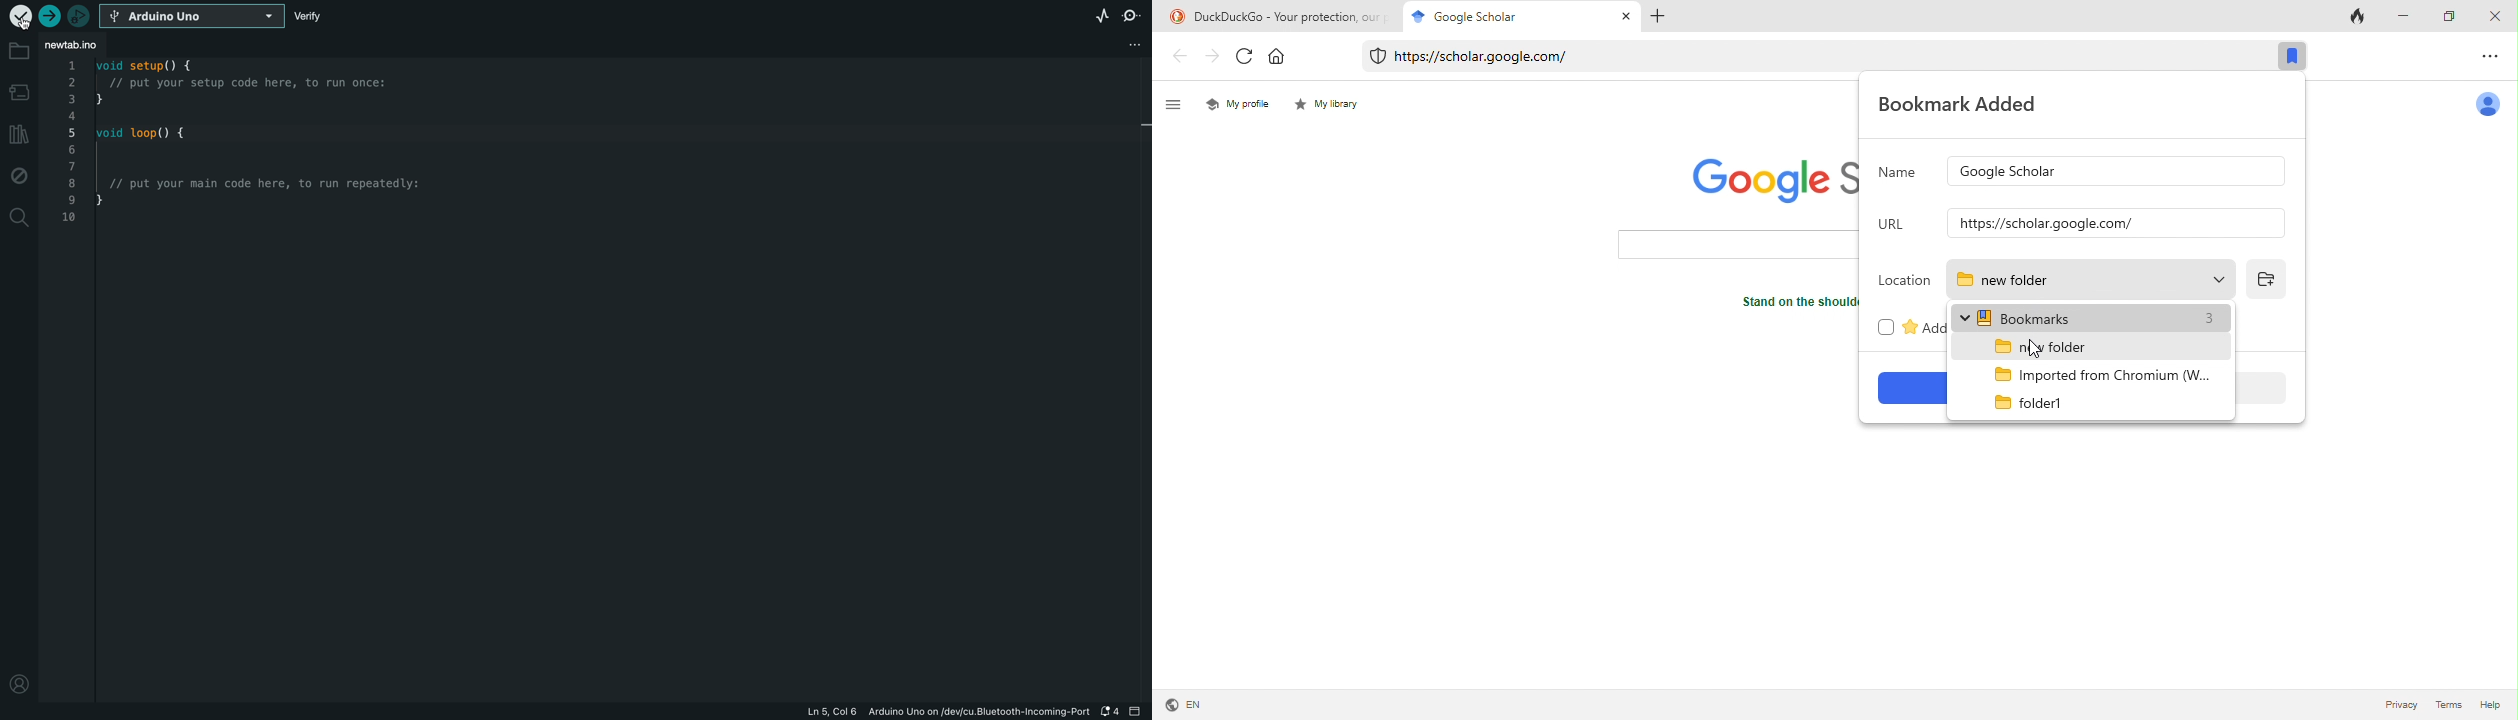  I want to click on maximize, so click(2453, 15).